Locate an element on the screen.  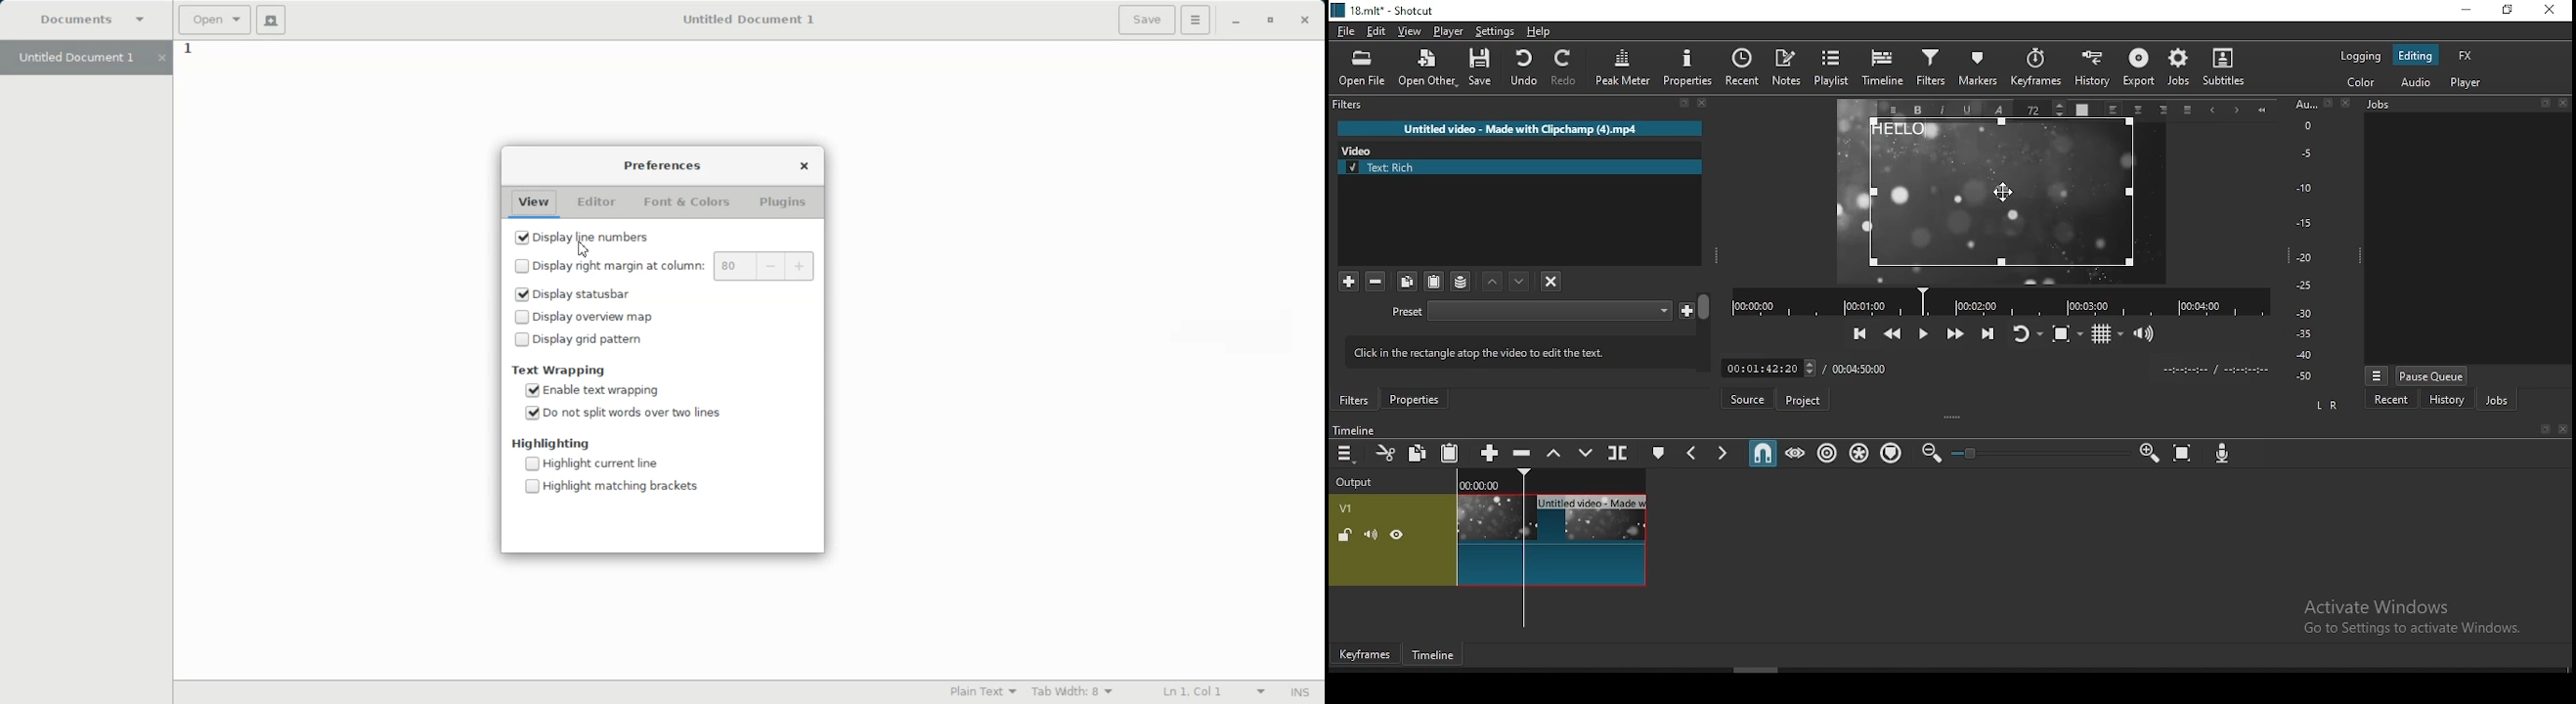
move filter down is located at coordinates (1494, 282).